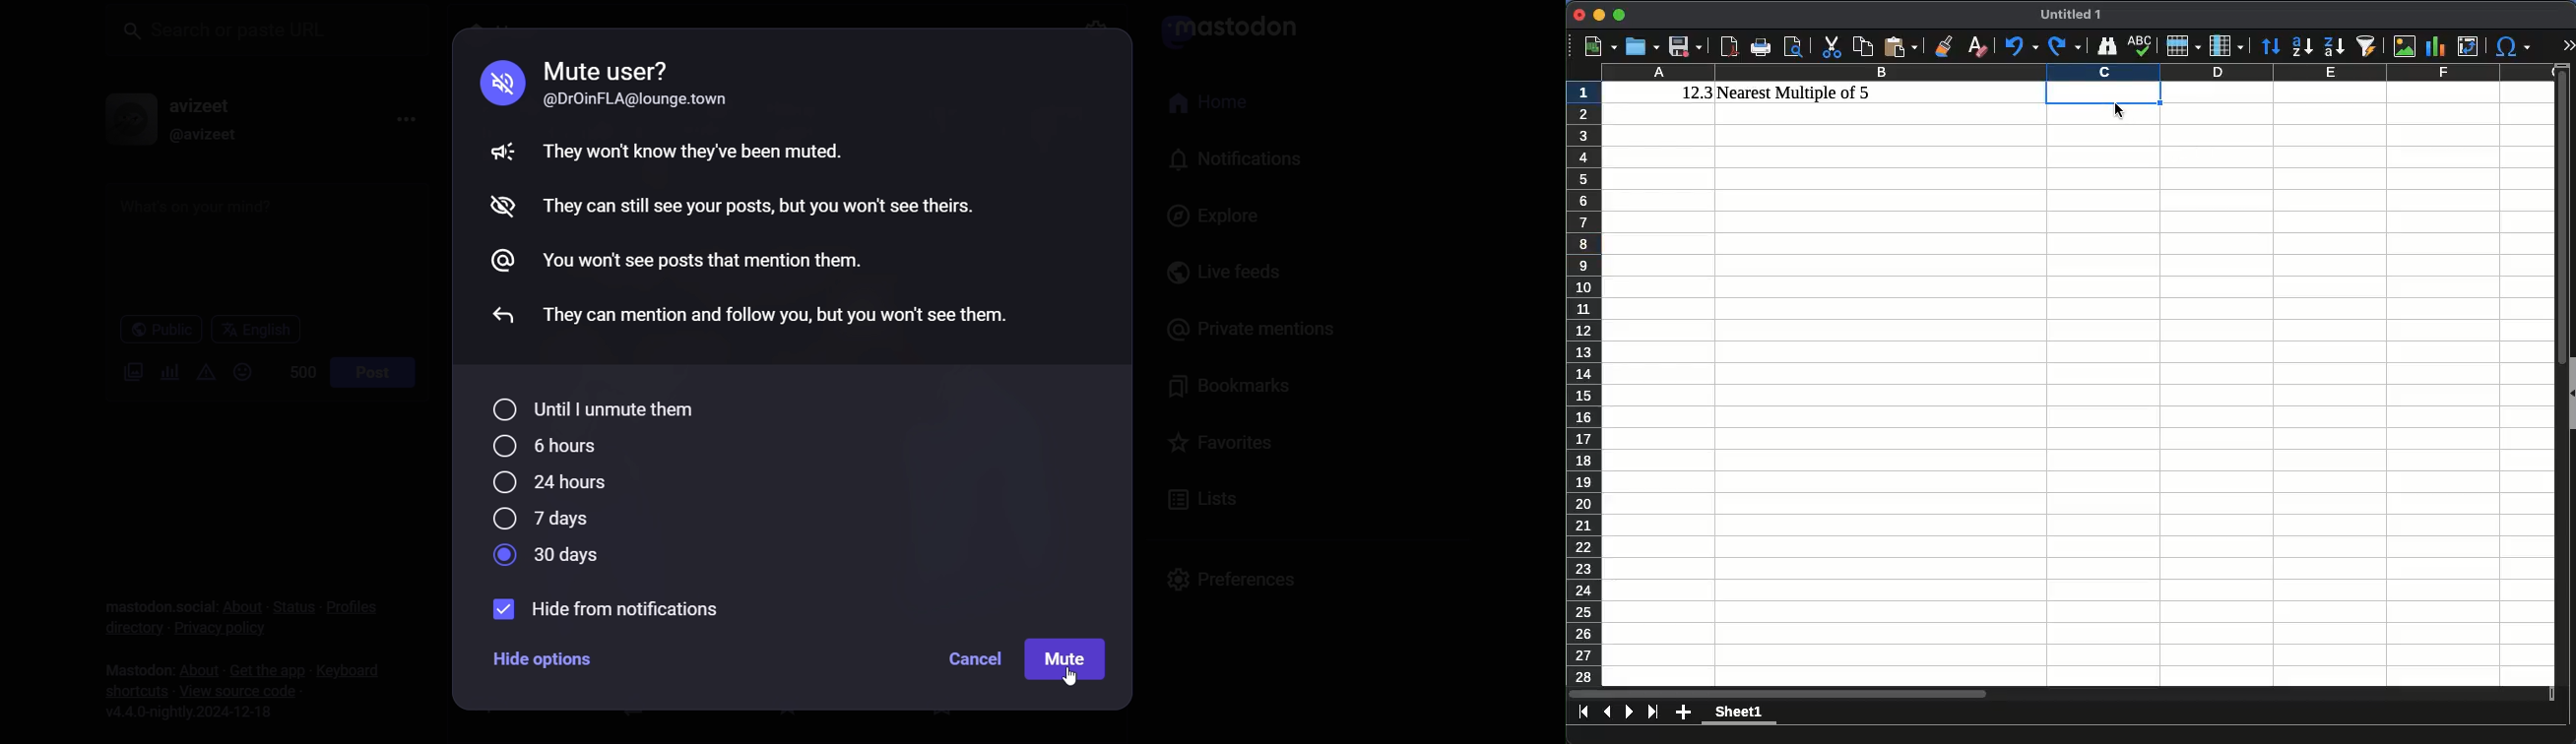 This screenshot has width=2576, height=756. Describe the element at coordinates (2119, 112) in the screenshot. I see `cursor` at that location.